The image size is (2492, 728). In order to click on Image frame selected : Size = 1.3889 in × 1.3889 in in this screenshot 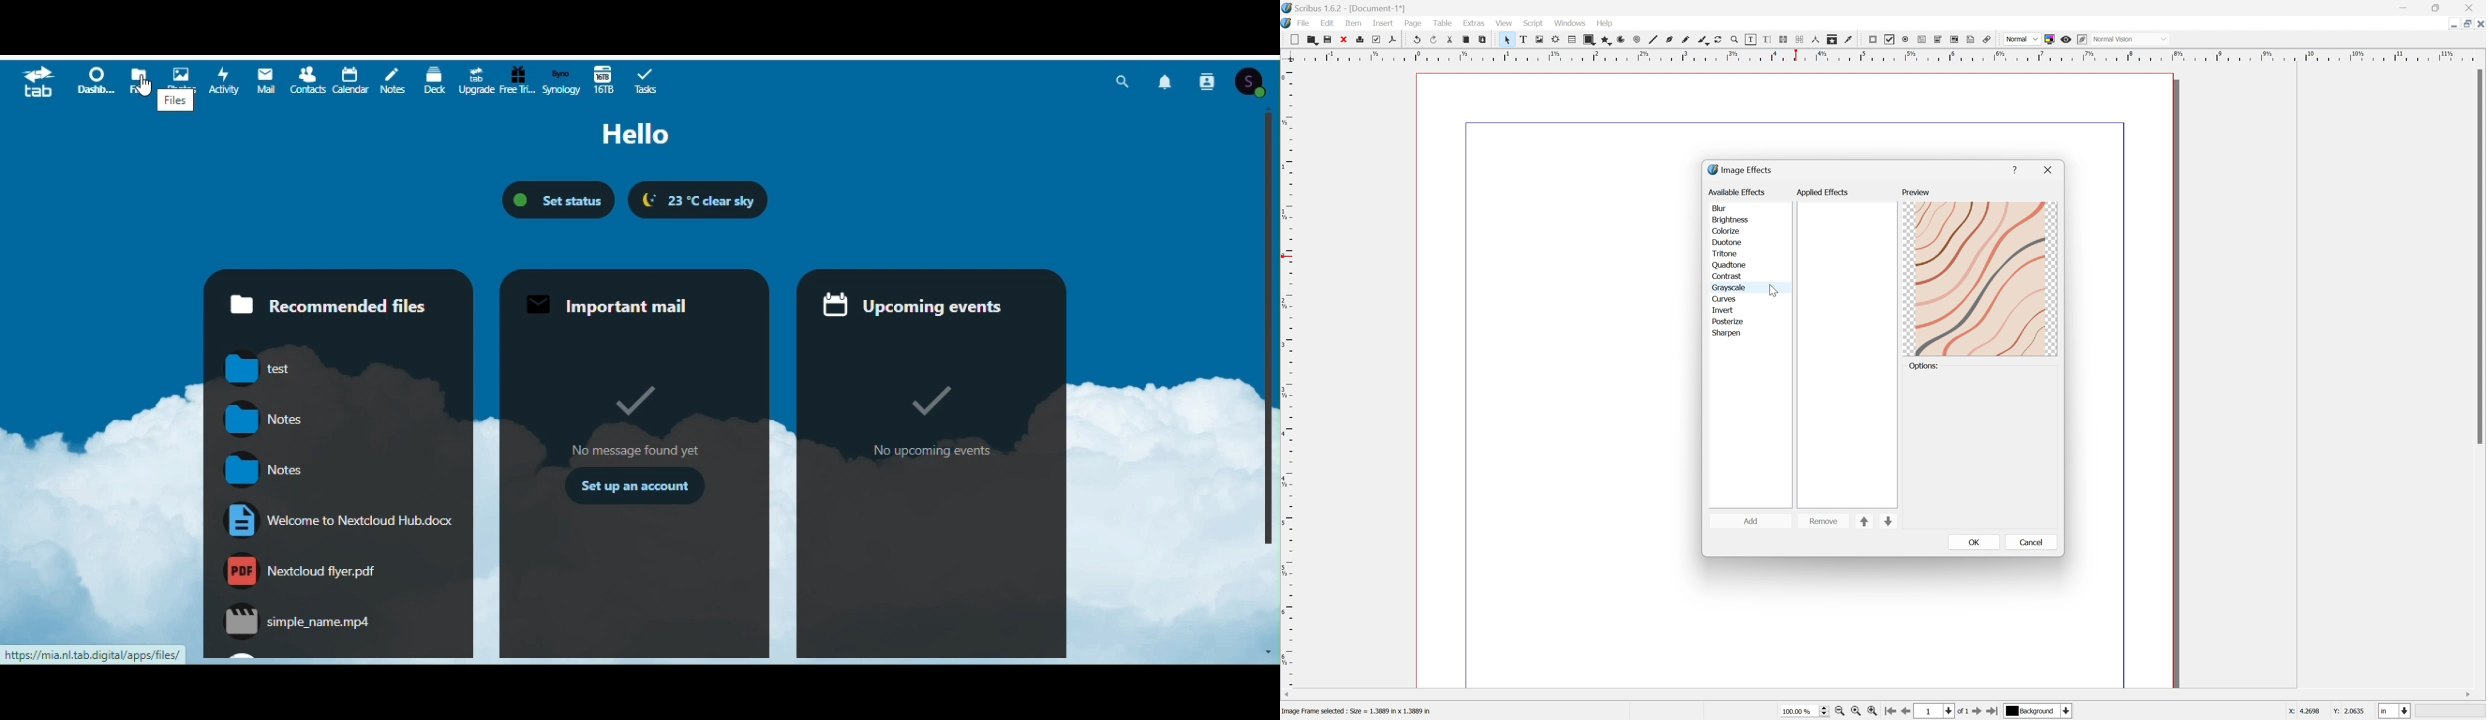, I will do `click(1358, 712)`.